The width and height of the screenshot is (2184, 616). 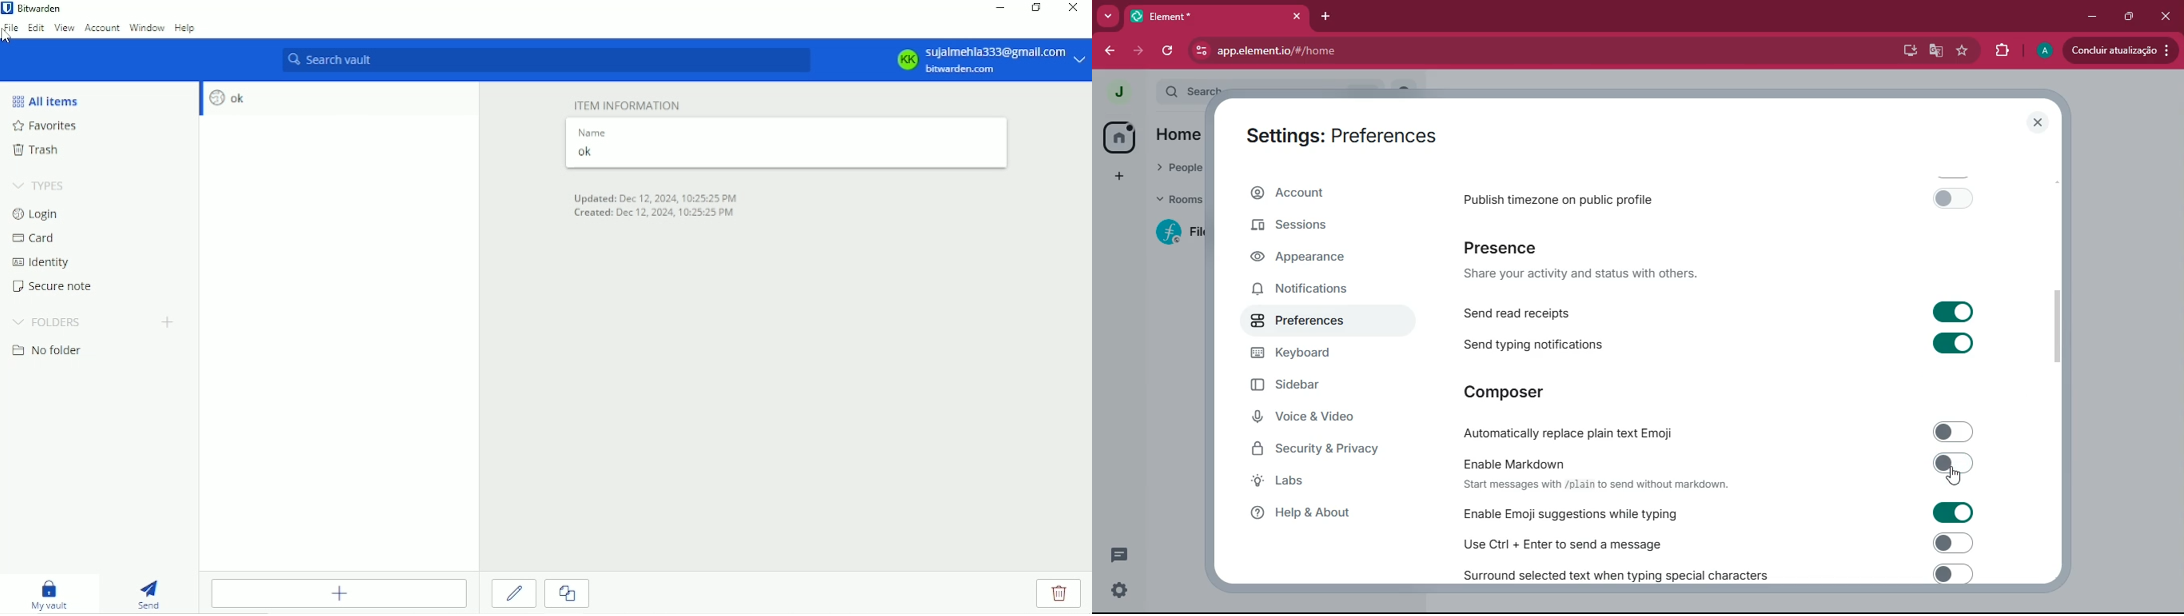 I want to click on preferences, so click(x=1310, y=327).